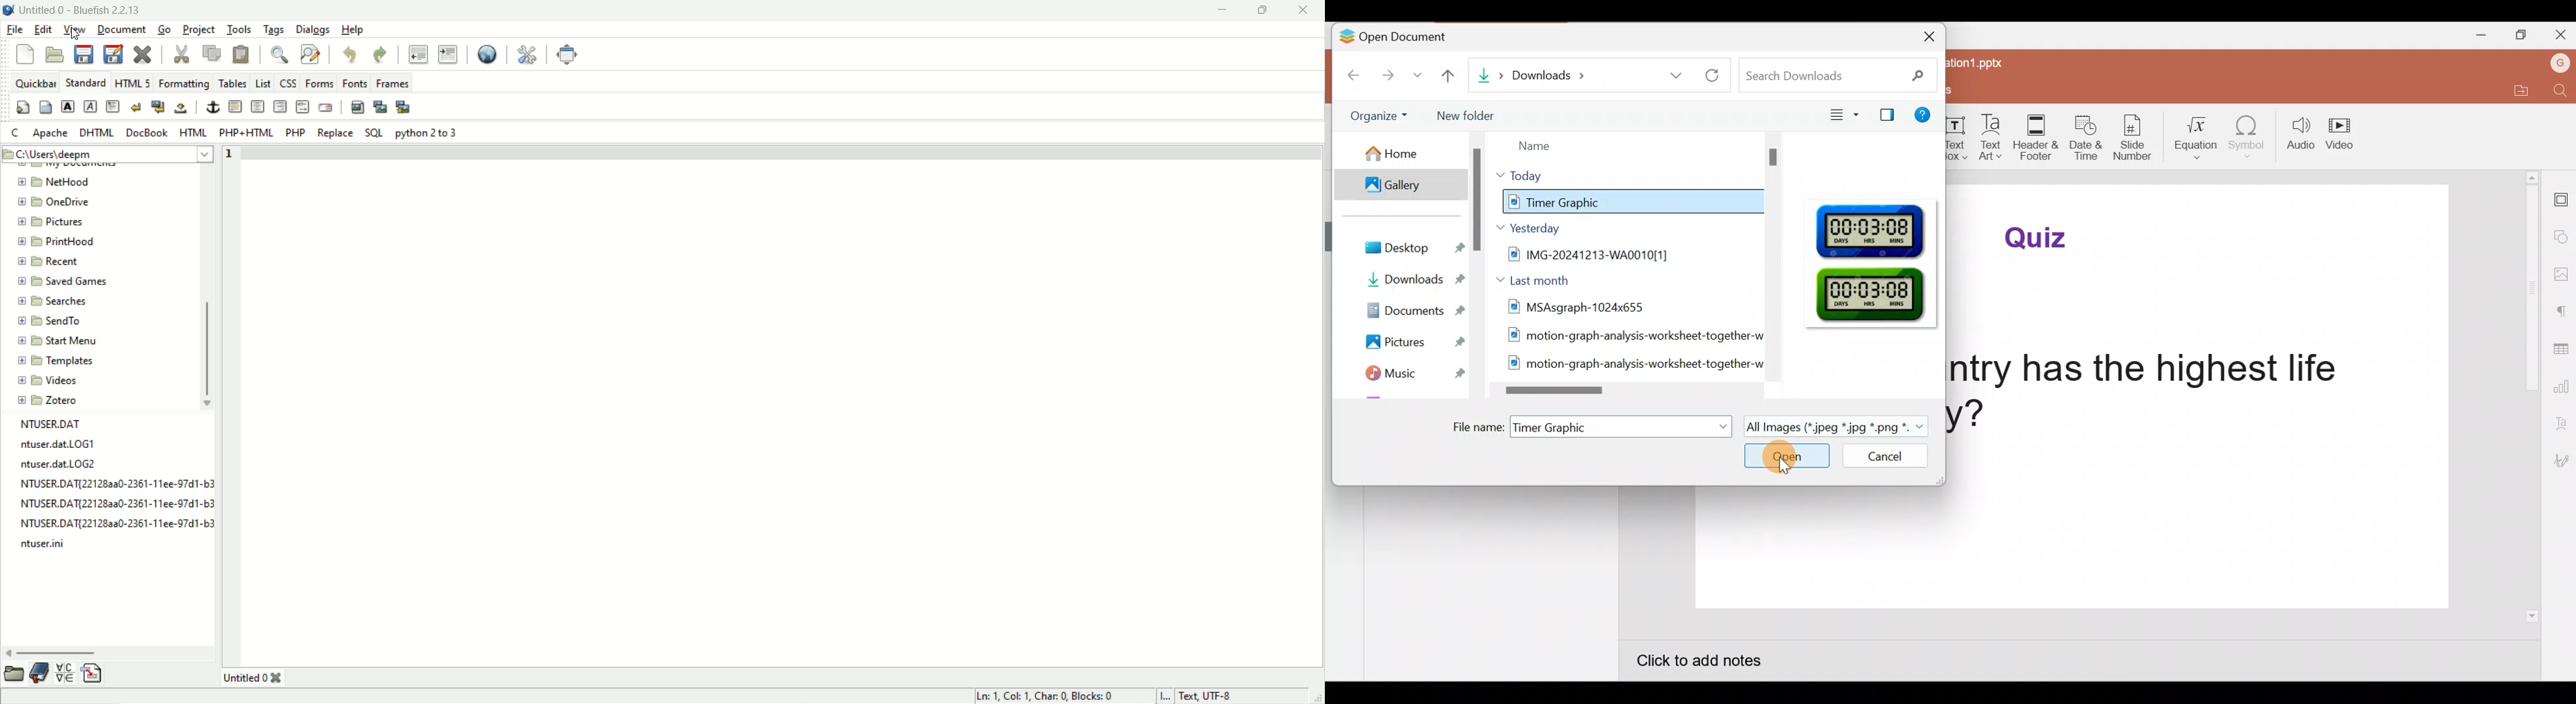 This screenshot has height=728, width=2576. I want to click on More, so click(1419, 79).